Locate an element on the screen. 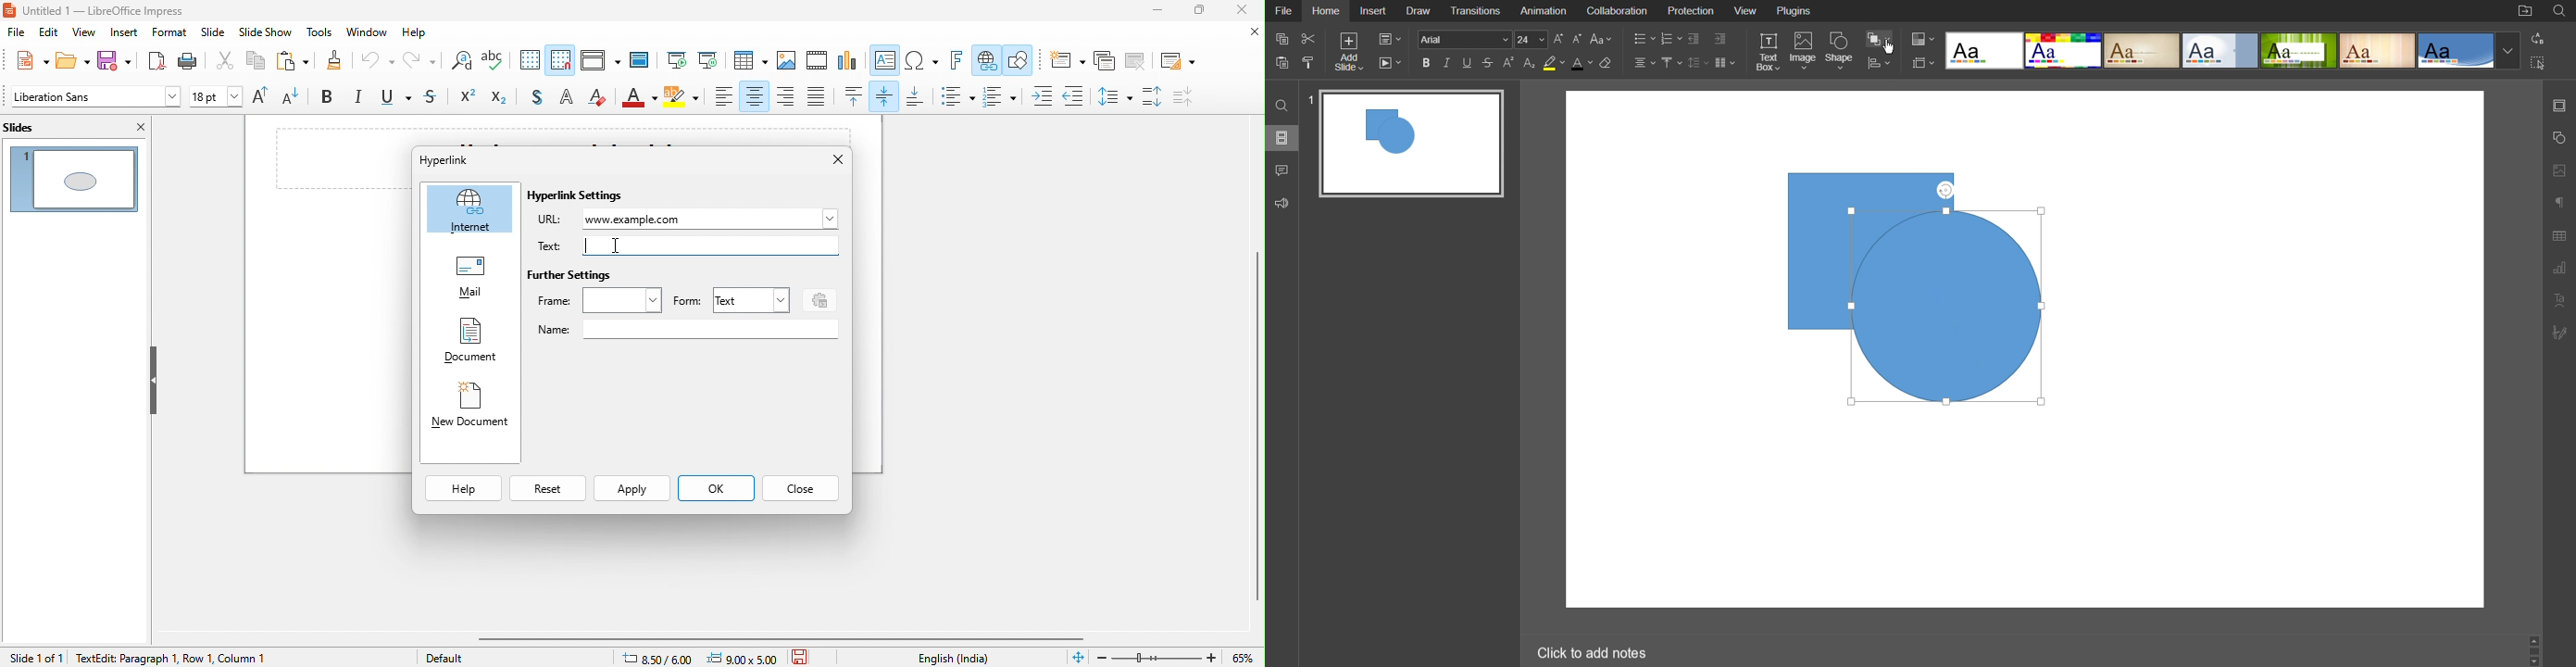 The height and width of the screenshot is (672, 2576). www.example.com is located at coordinates (713, 219).